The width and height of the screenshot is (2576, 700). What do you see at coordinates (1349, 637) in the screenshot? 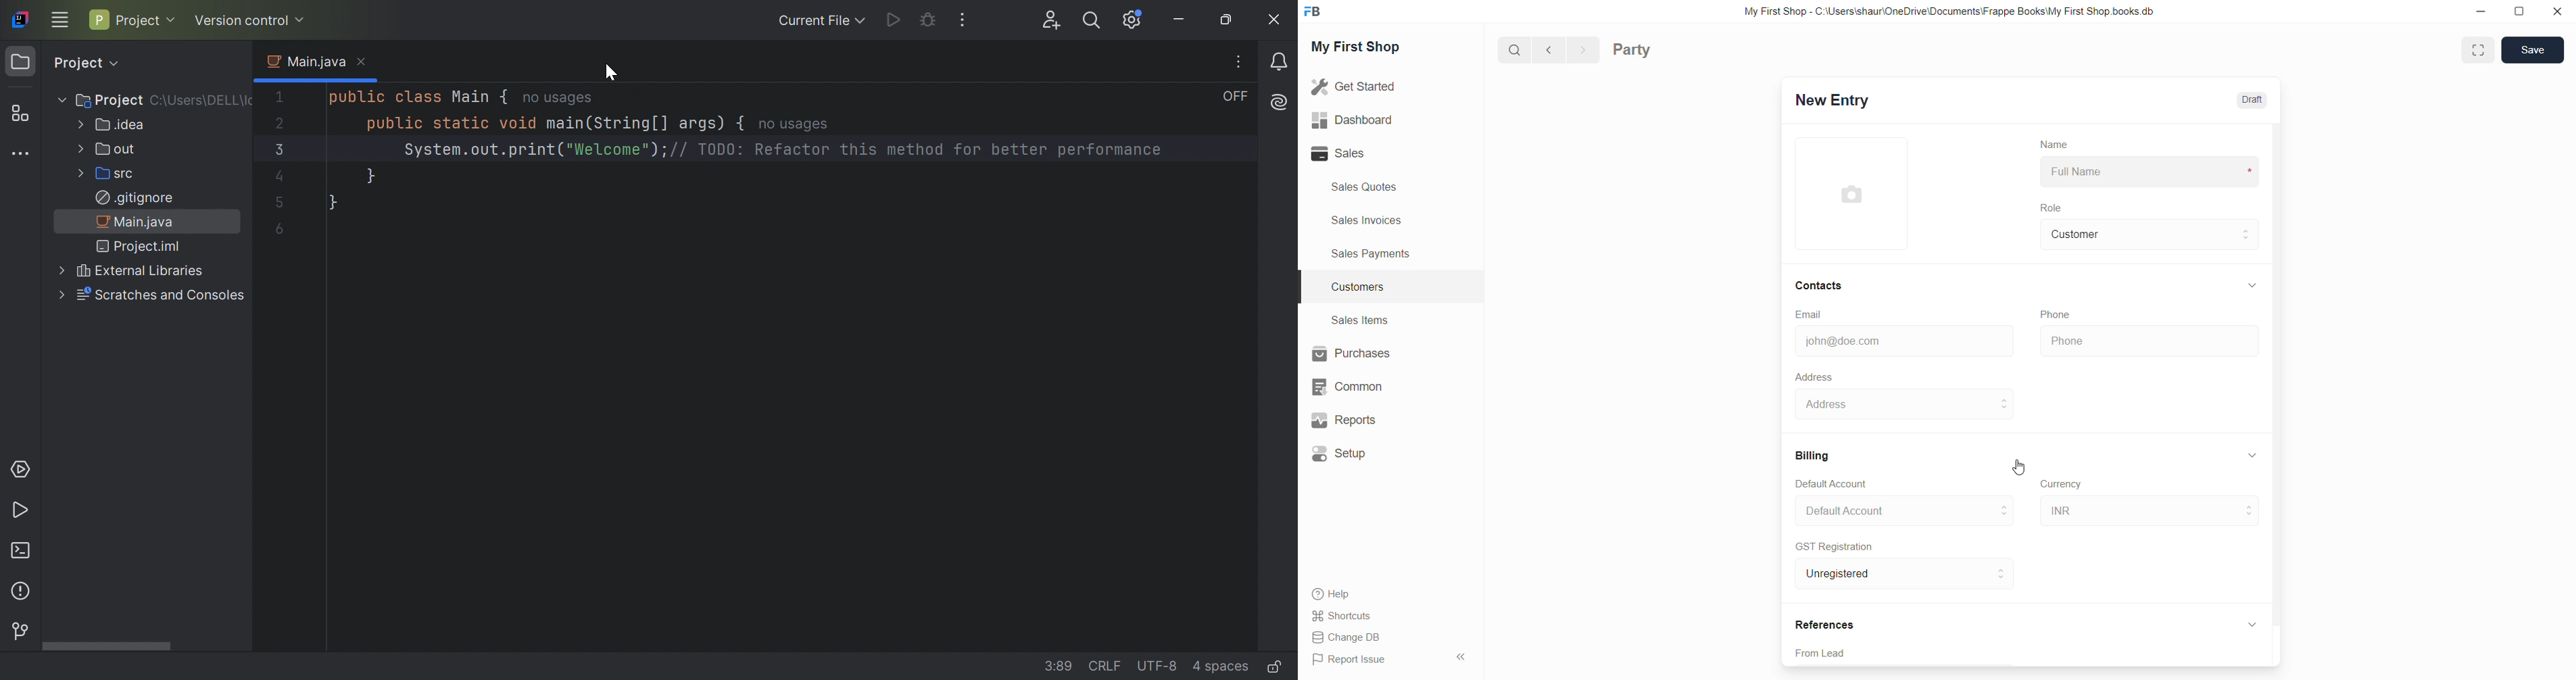
I see ` Change DB` at bounding box center [1349, 637].